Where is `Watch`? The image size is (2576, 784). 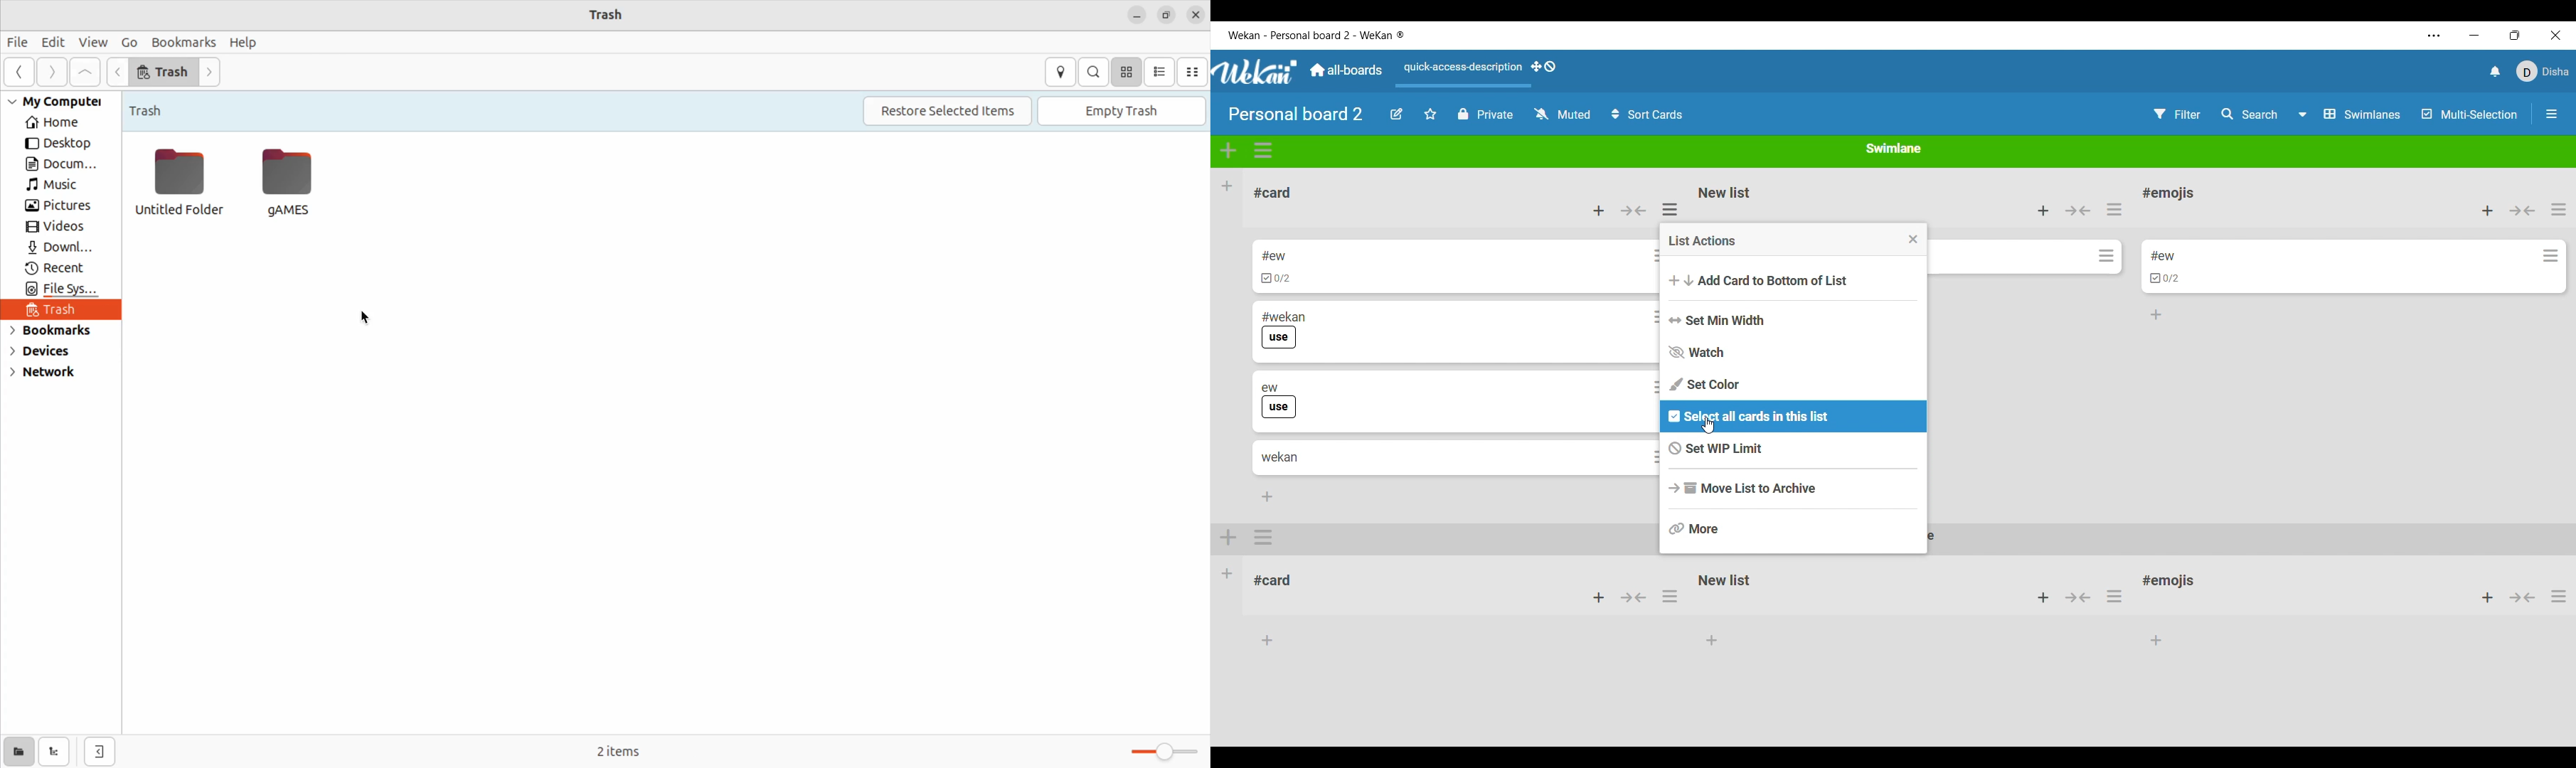 Watch is located at coordinates (1794, 352).